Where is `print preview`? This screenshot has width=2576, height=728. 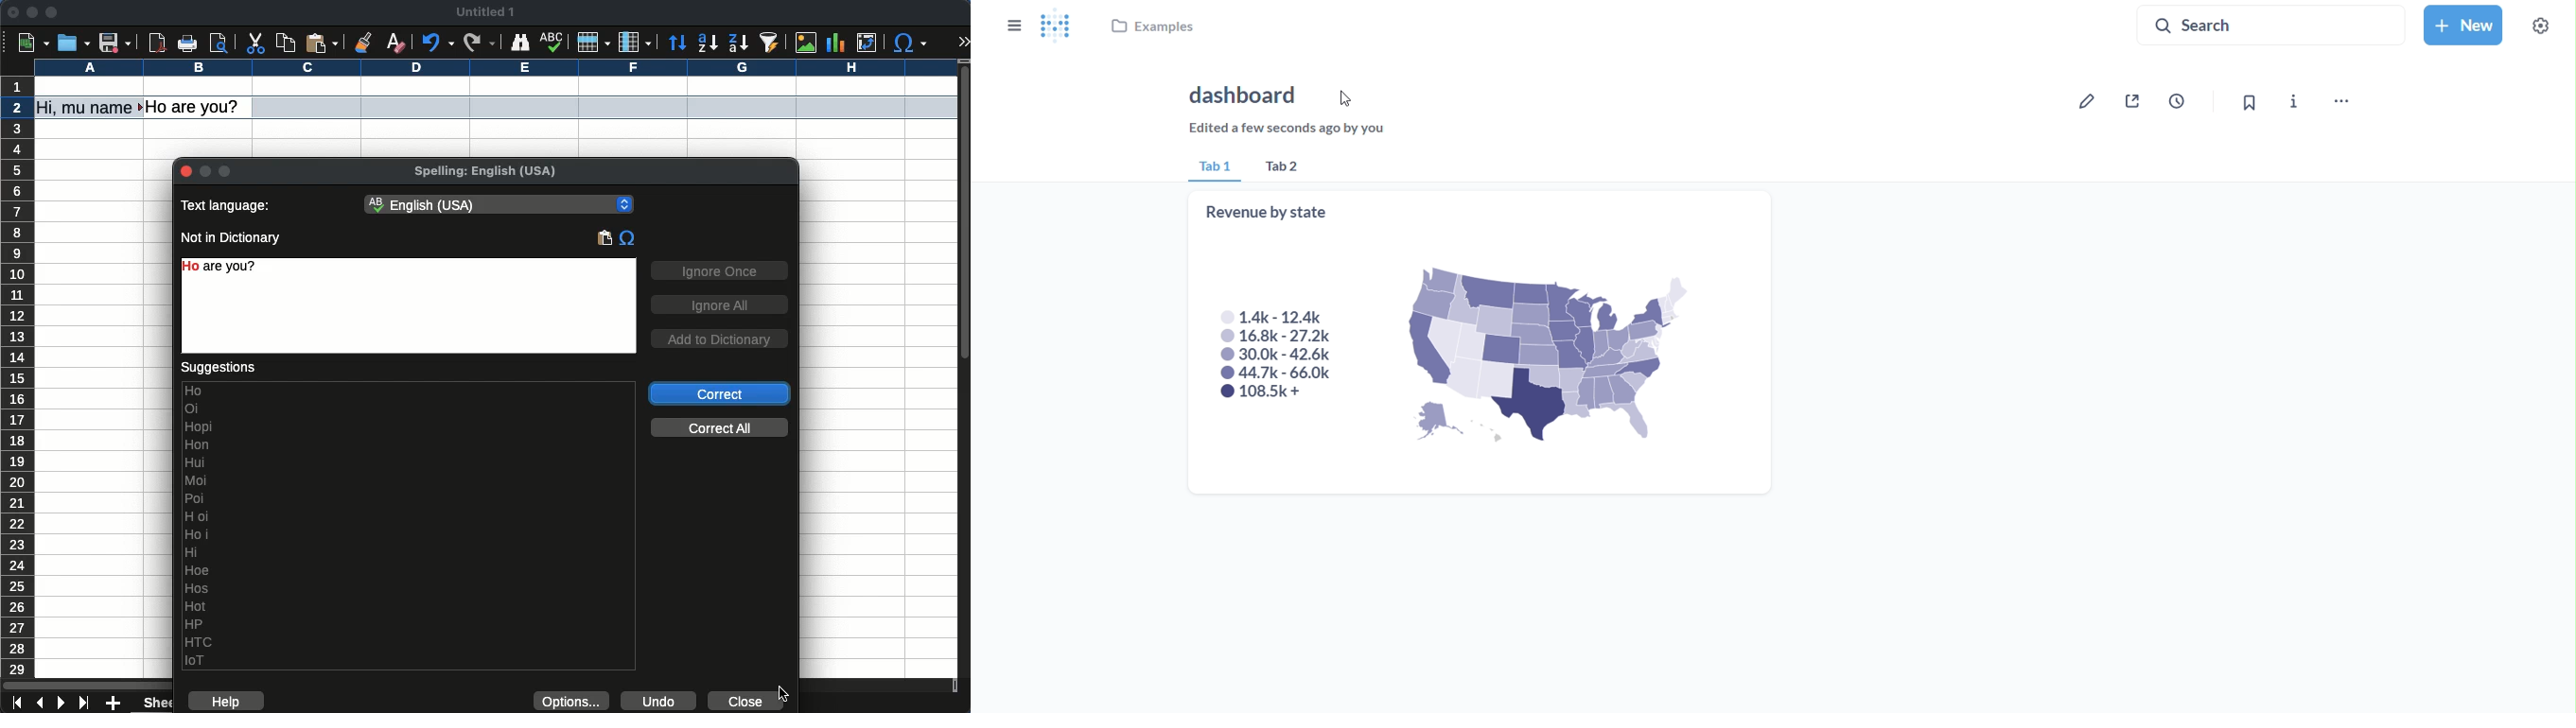 print preview is located at coordinates (220, 43).